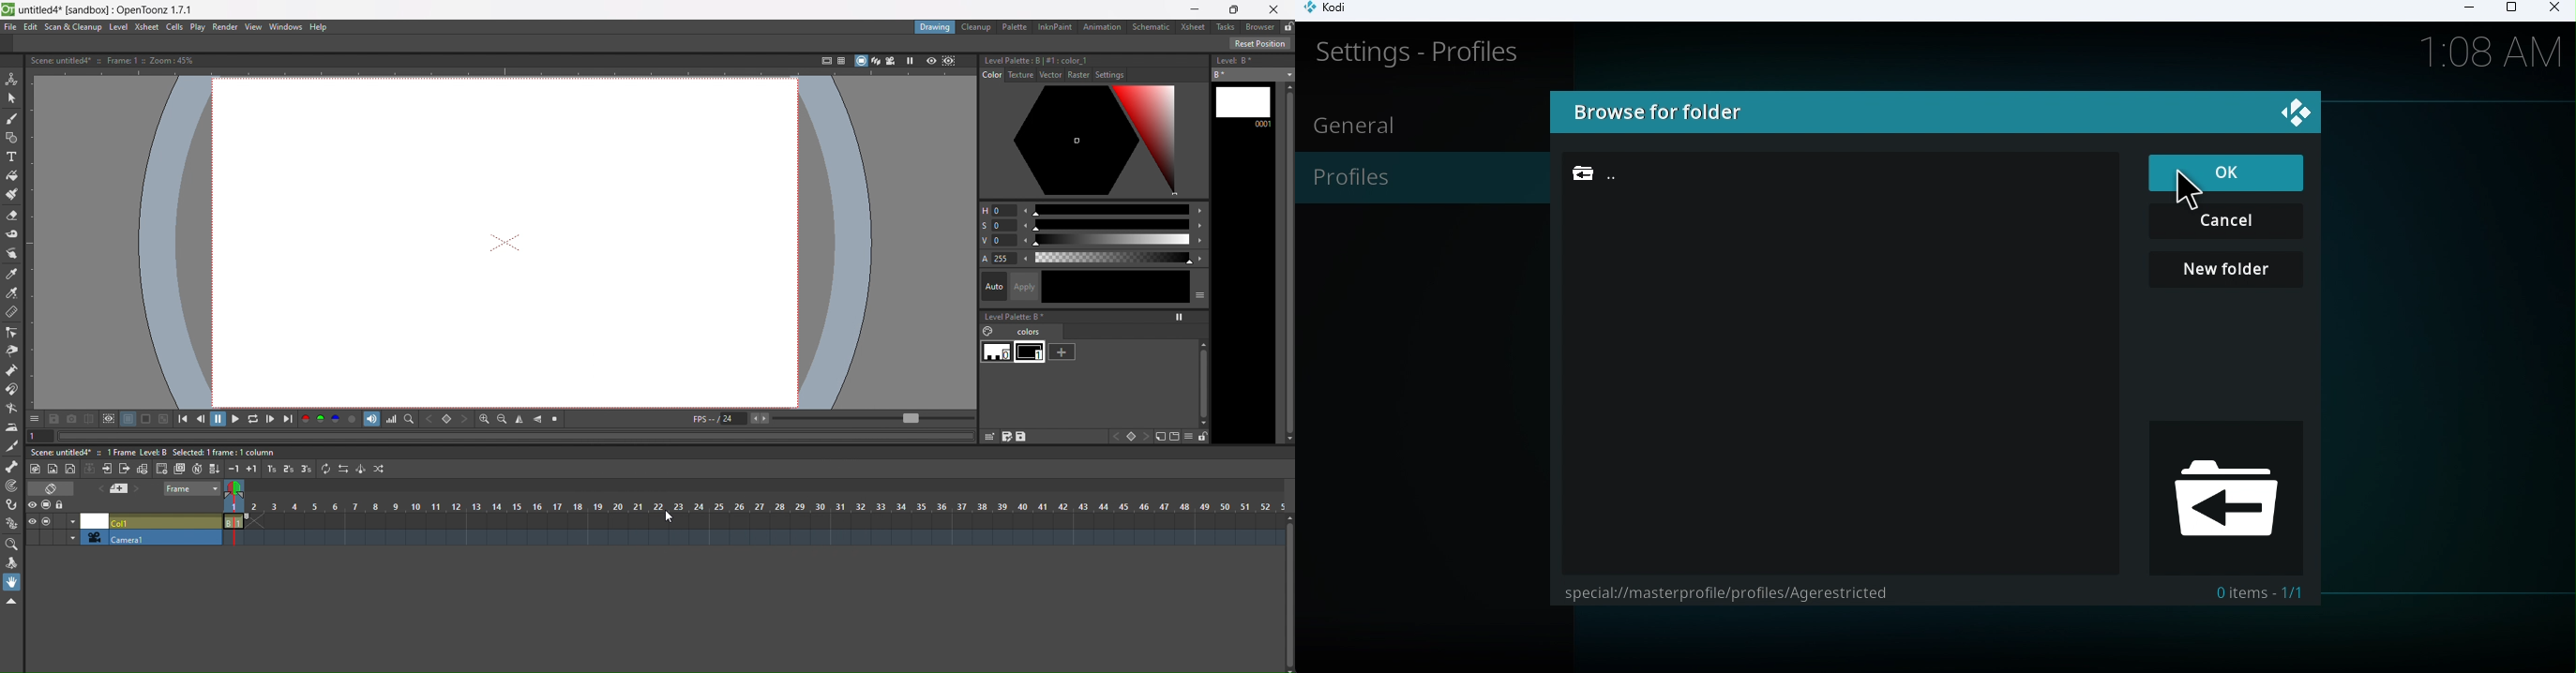 Image resolution: width=2576 pixels, height=700 pixels. I want to click on open sub xsheet, so click(106, 469).